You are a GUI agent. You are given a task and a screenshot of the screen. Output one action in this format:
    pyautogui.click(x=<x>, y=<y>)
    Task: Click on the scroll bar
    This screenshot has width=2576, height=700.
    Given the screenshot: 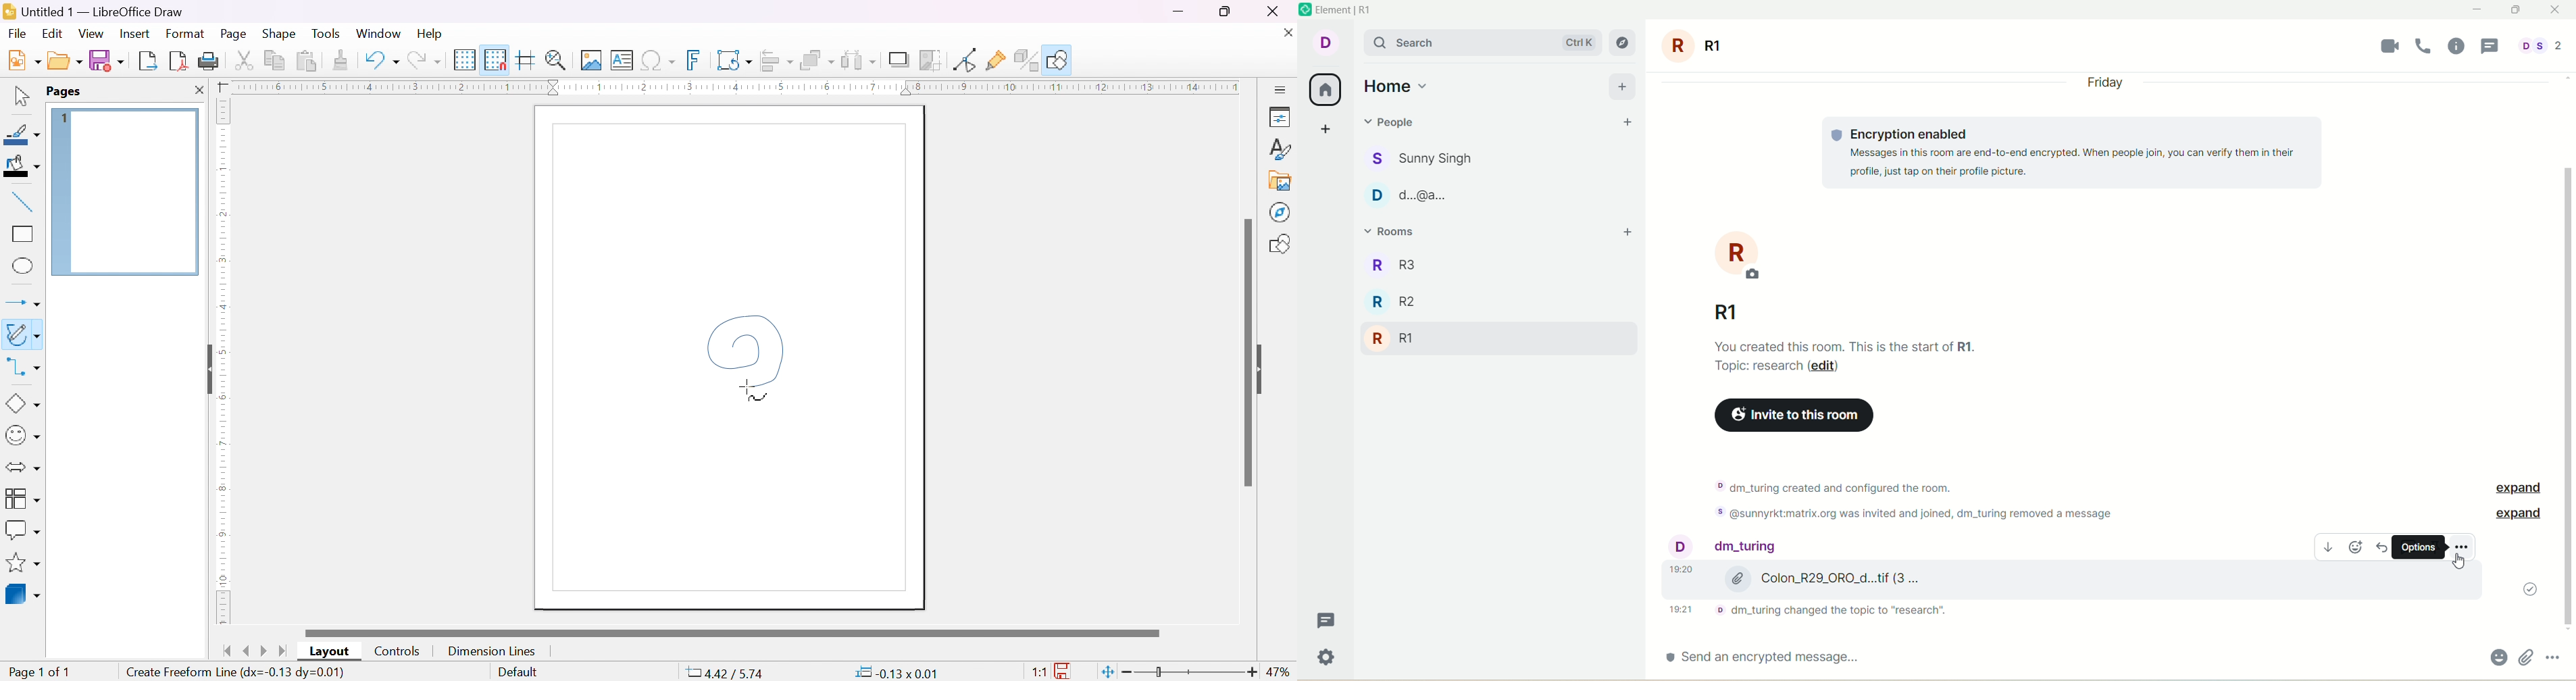 What is the action you would take?
    pyautogui.click(x=1246, y=350)
    